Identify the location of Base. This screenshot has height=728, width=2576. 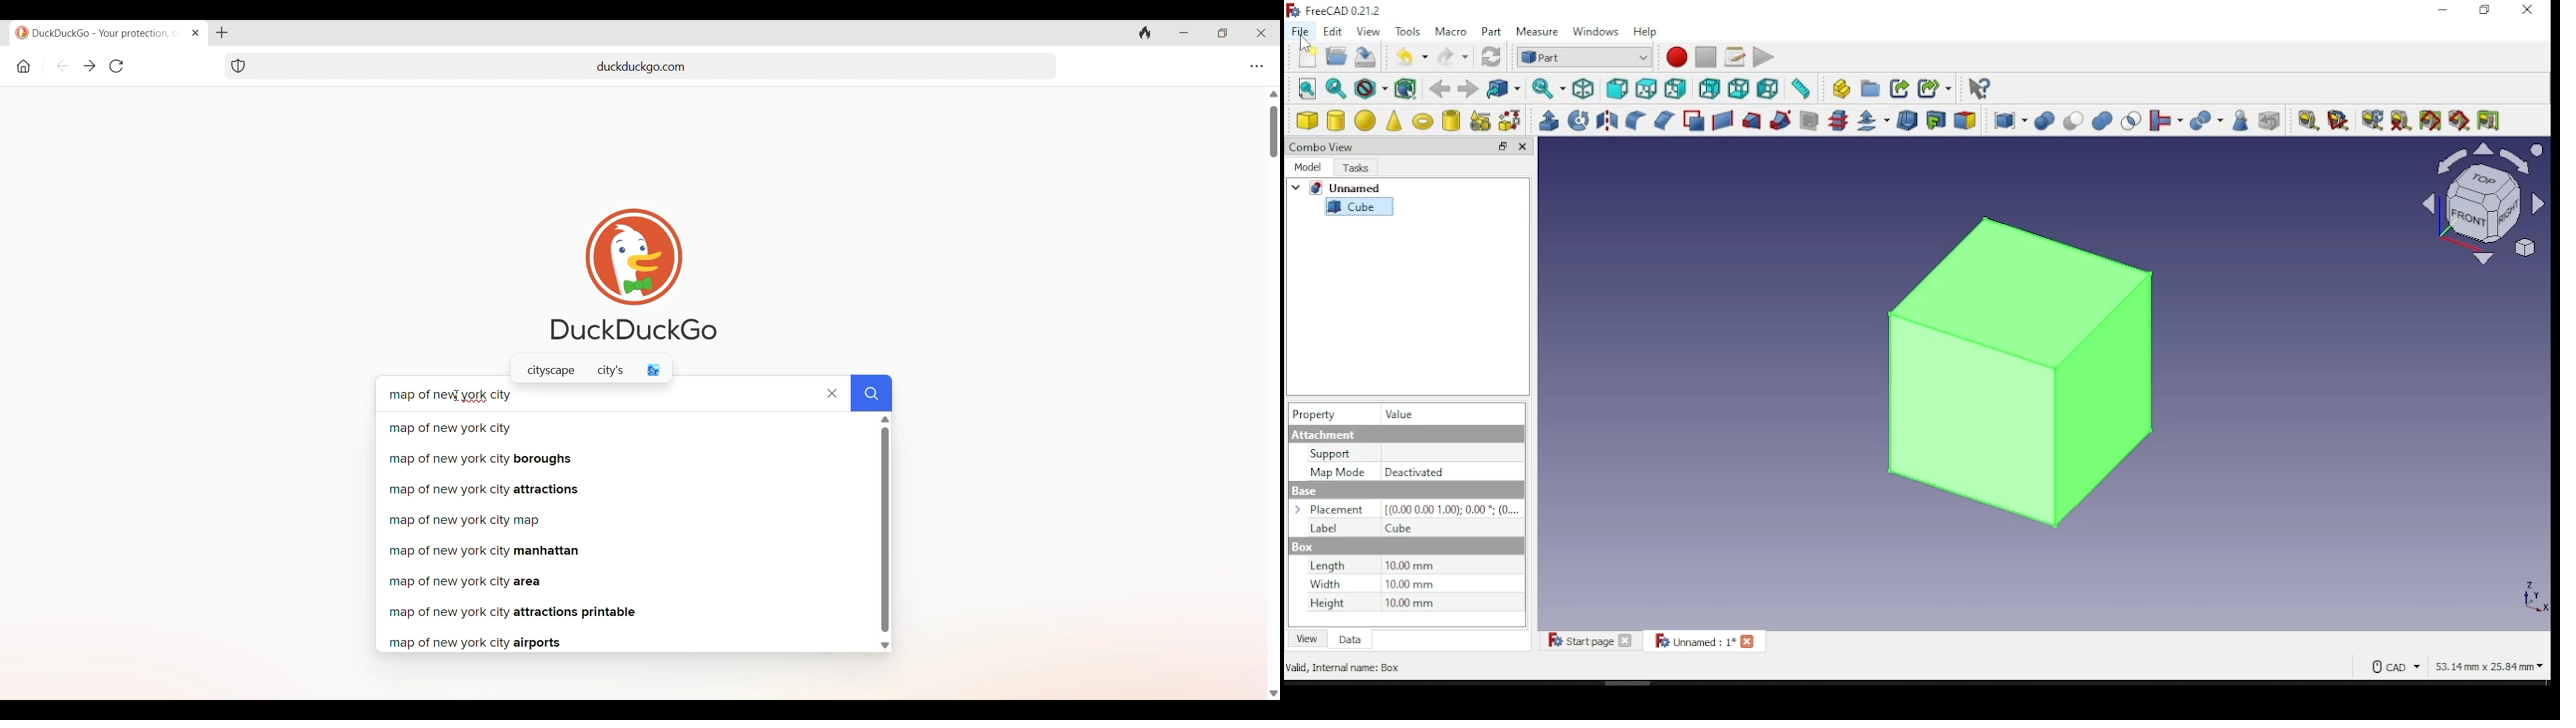
(1305, 491).